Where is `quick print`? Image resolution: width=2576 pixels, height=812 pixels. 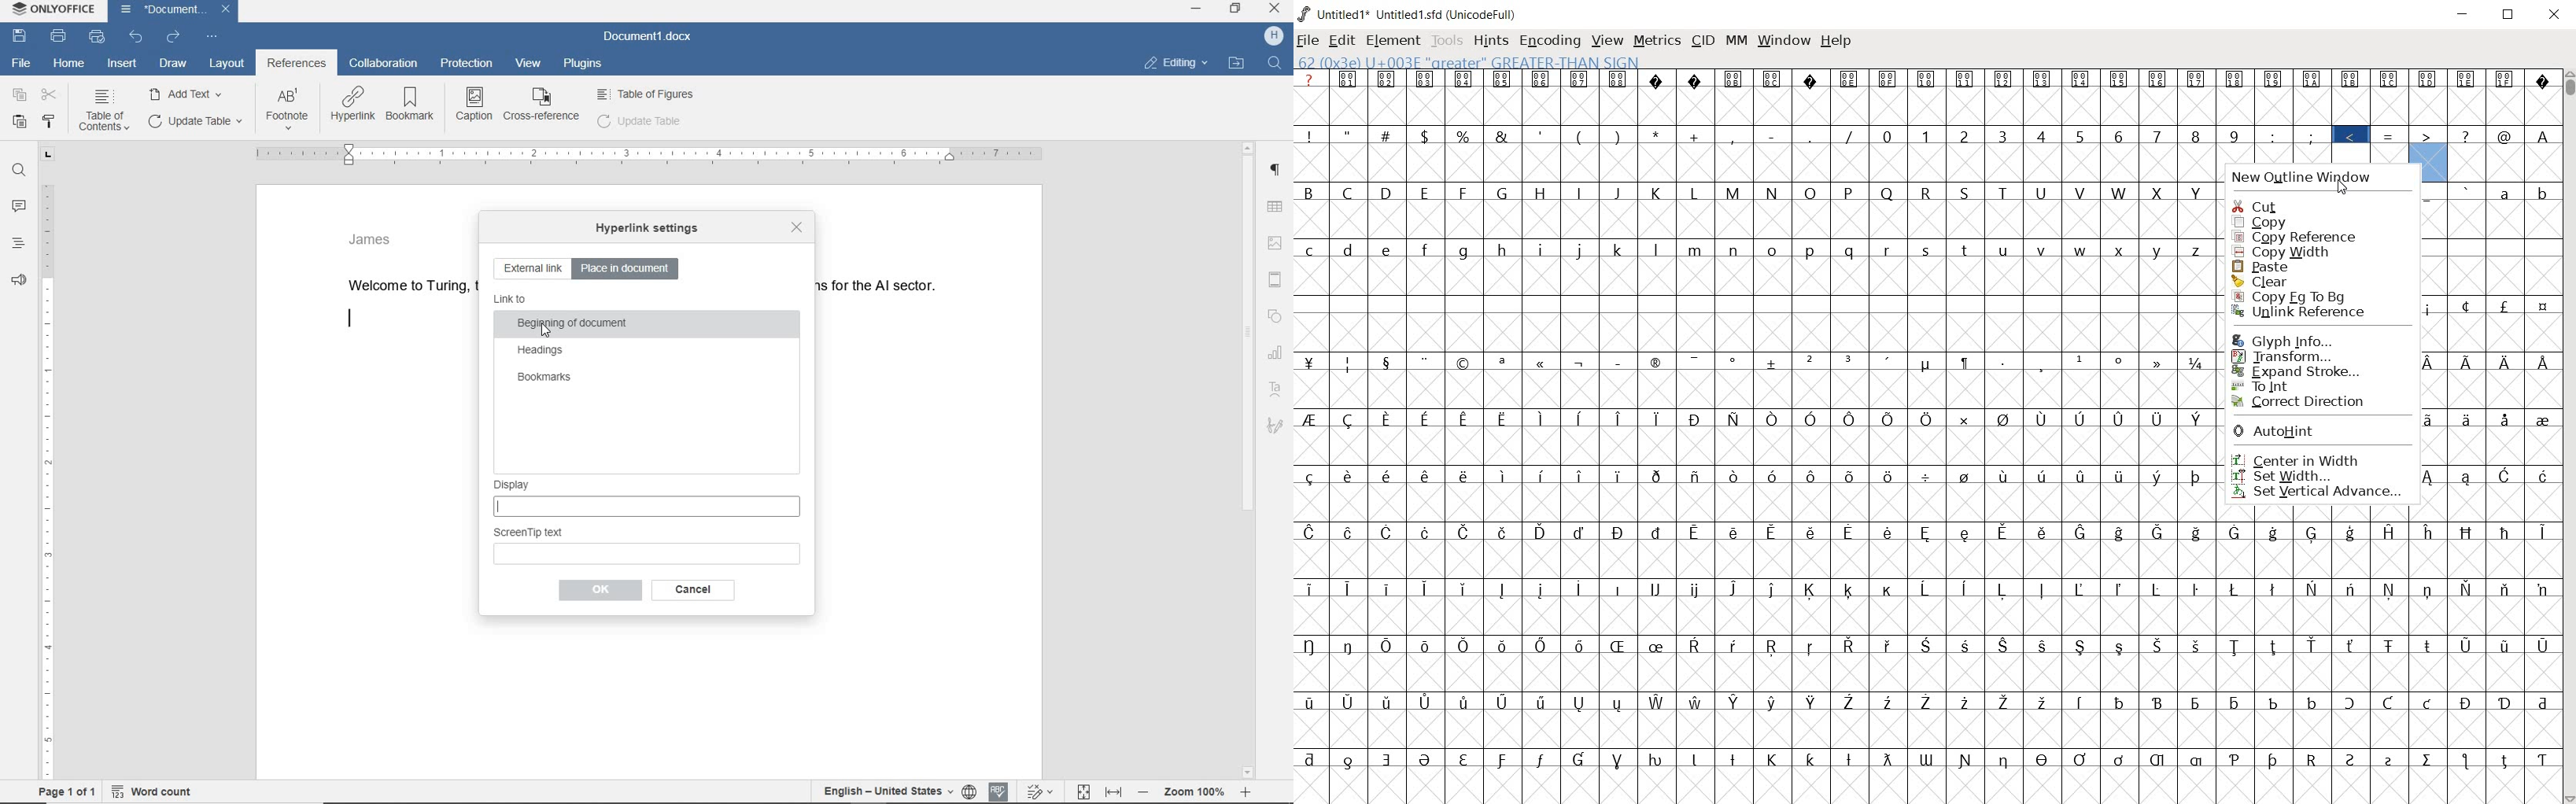 quick print is located at coordinates (96, 36).